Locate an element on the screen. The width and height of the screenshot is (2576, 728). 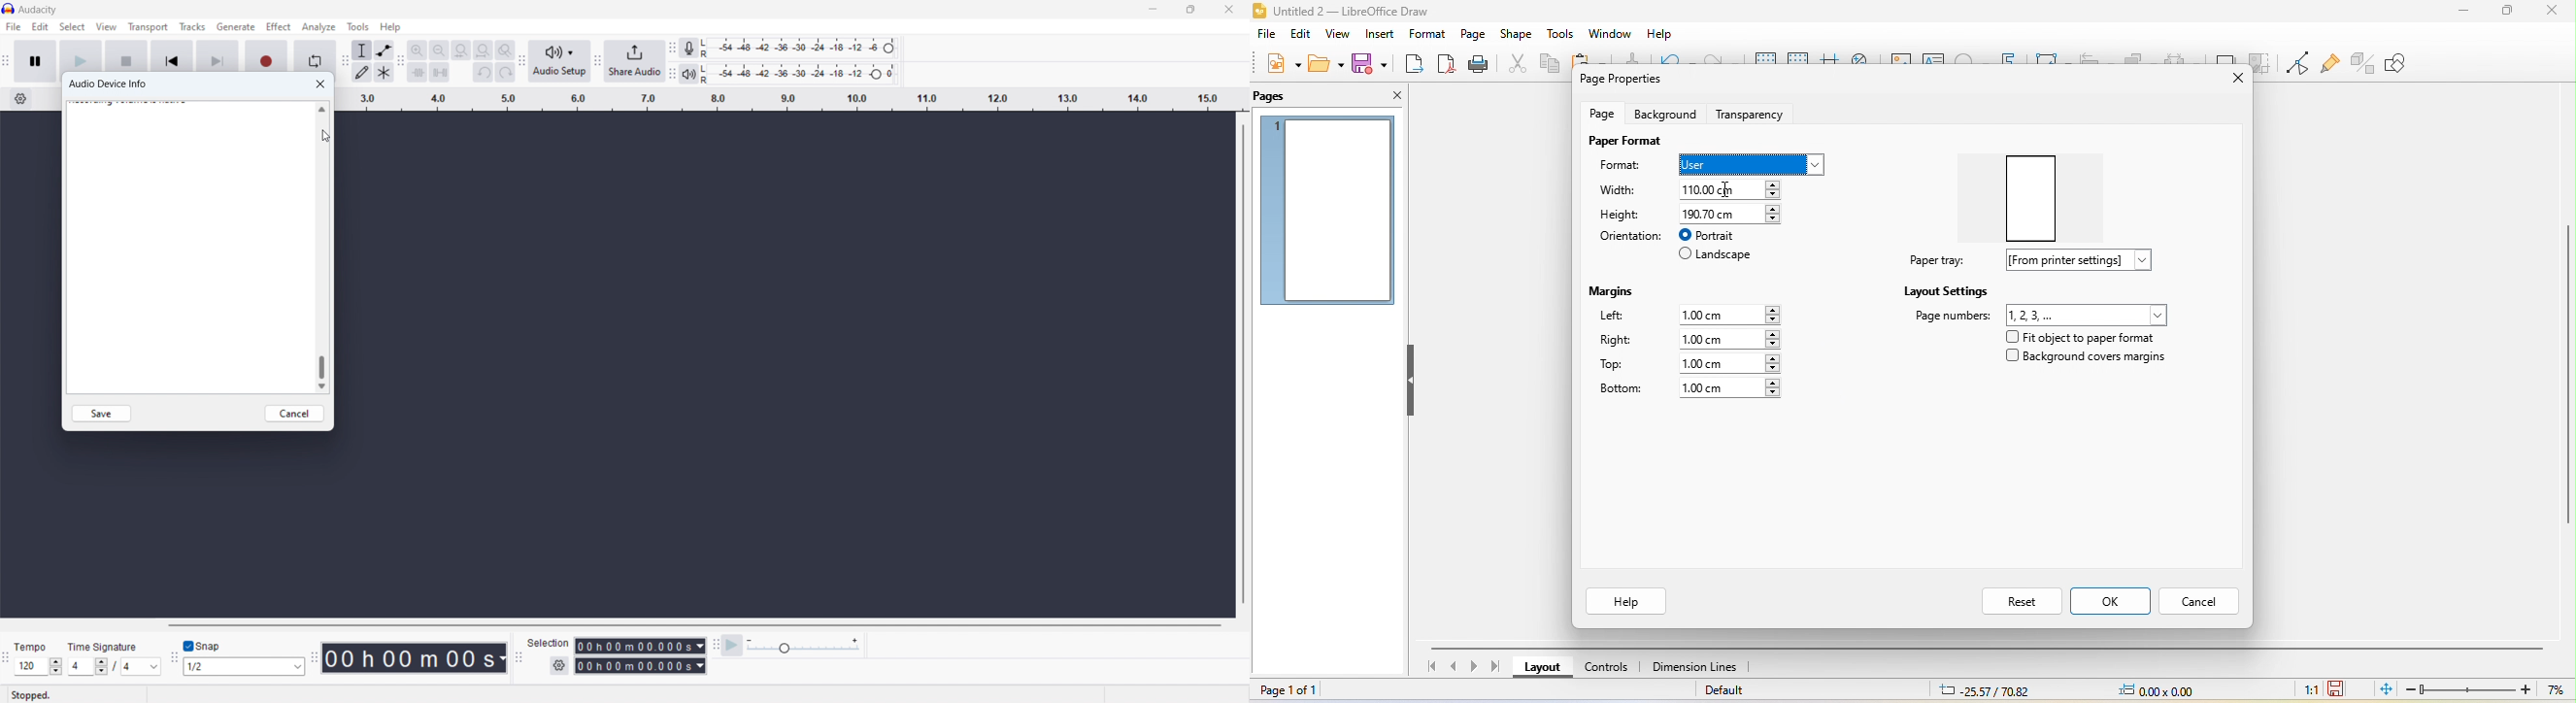
play is located at coordinates (81, 55).